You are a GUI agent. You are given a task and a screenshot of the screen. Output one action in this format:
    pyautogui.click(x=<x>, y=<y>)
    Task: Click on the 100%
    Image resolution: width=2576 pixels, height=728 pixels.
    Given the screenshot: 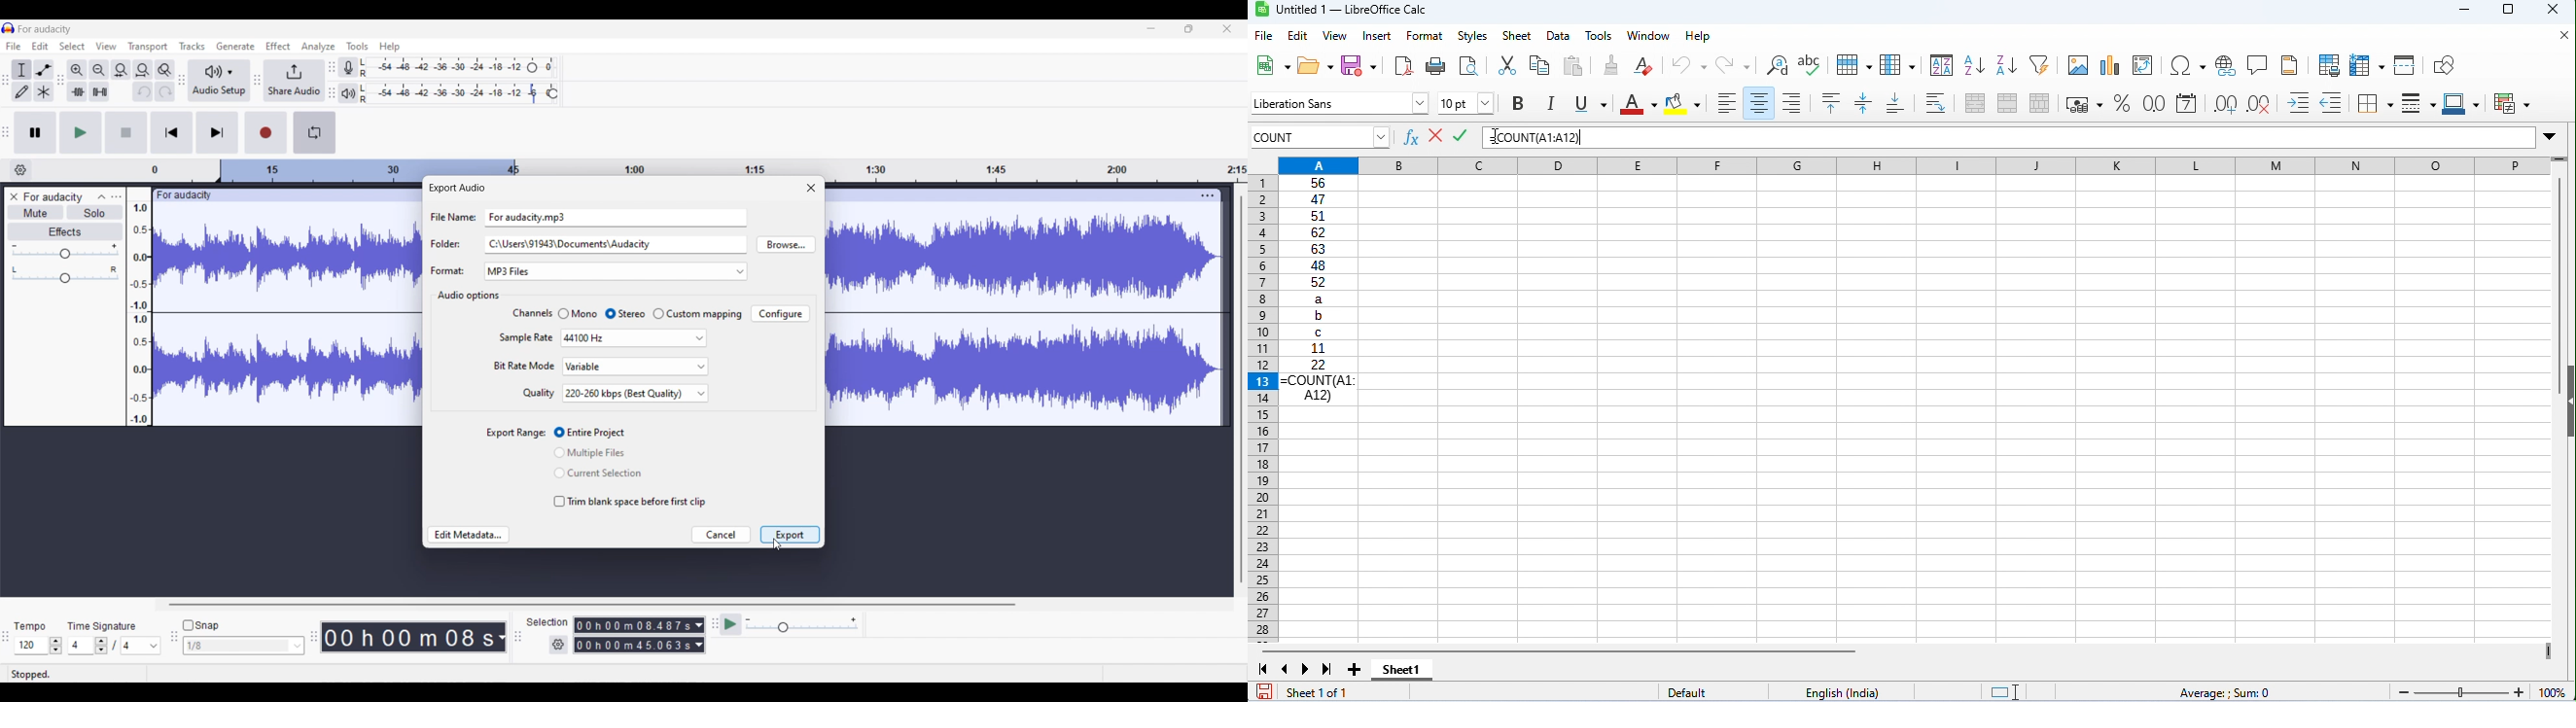 What is the action you would take?
    pyautogui.click(x=2553, y=692)
    